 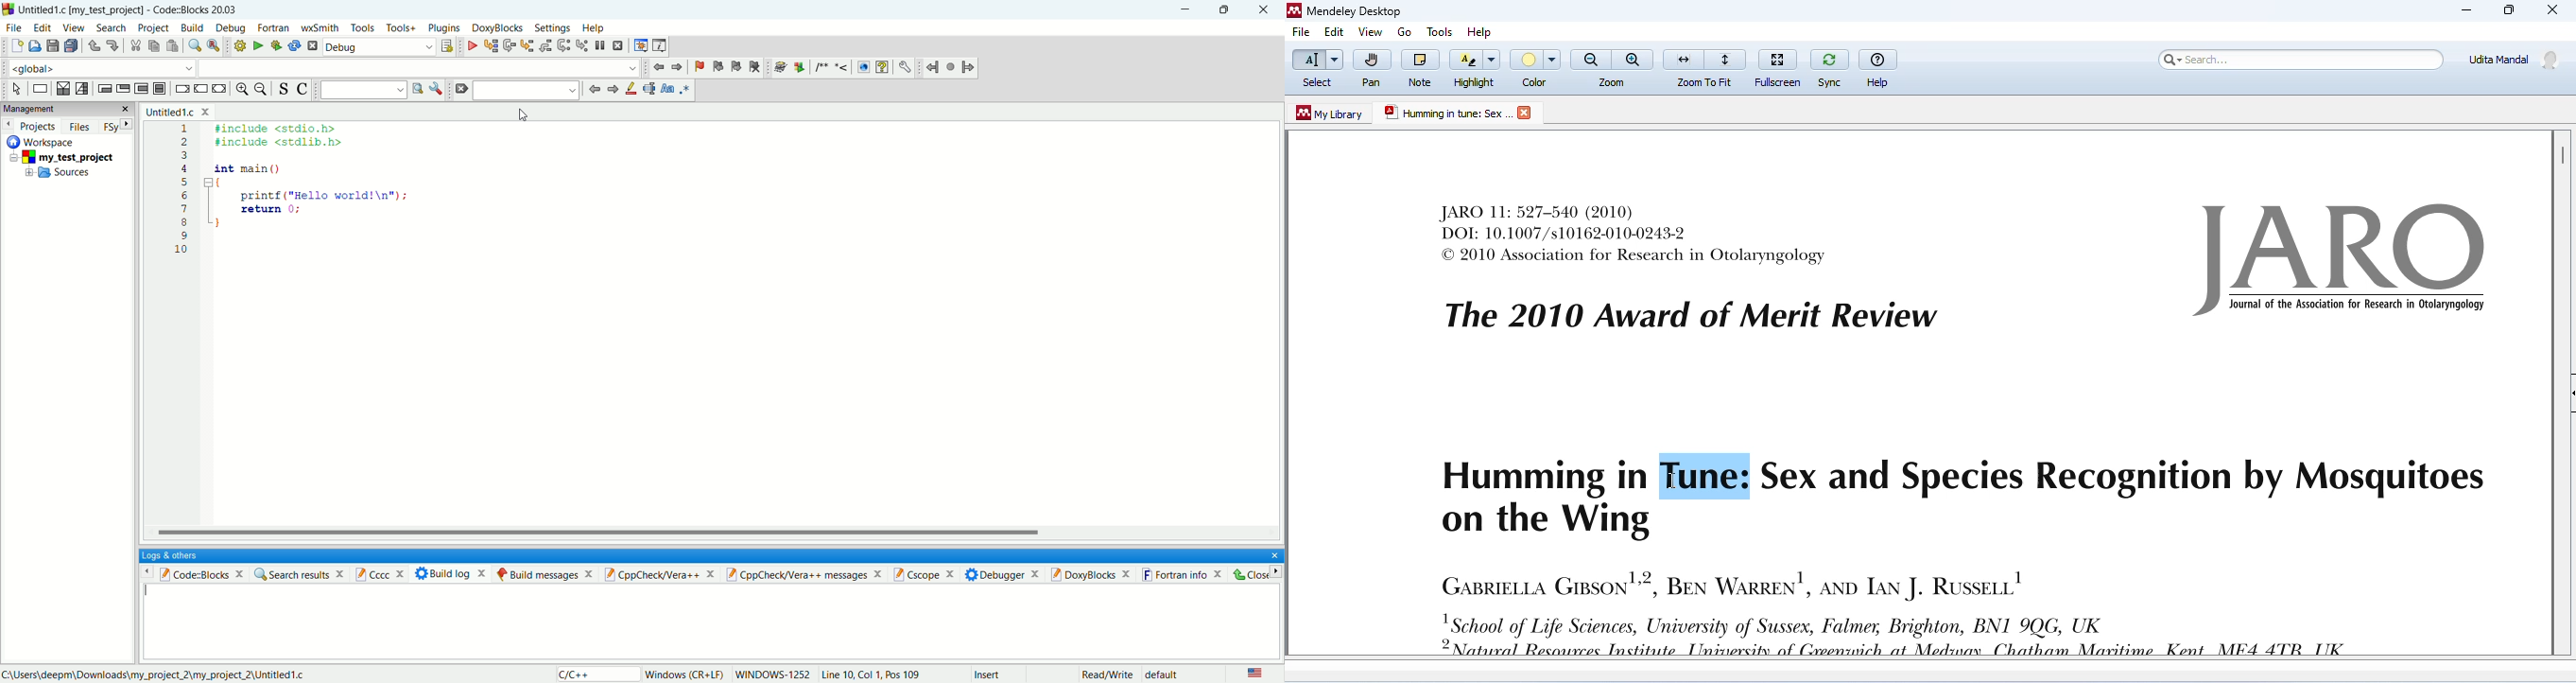 What do you see at coordinates (2561, 154) in the screenshot?
I see `vertical scroll bar` at bounding box center [2561, 154].